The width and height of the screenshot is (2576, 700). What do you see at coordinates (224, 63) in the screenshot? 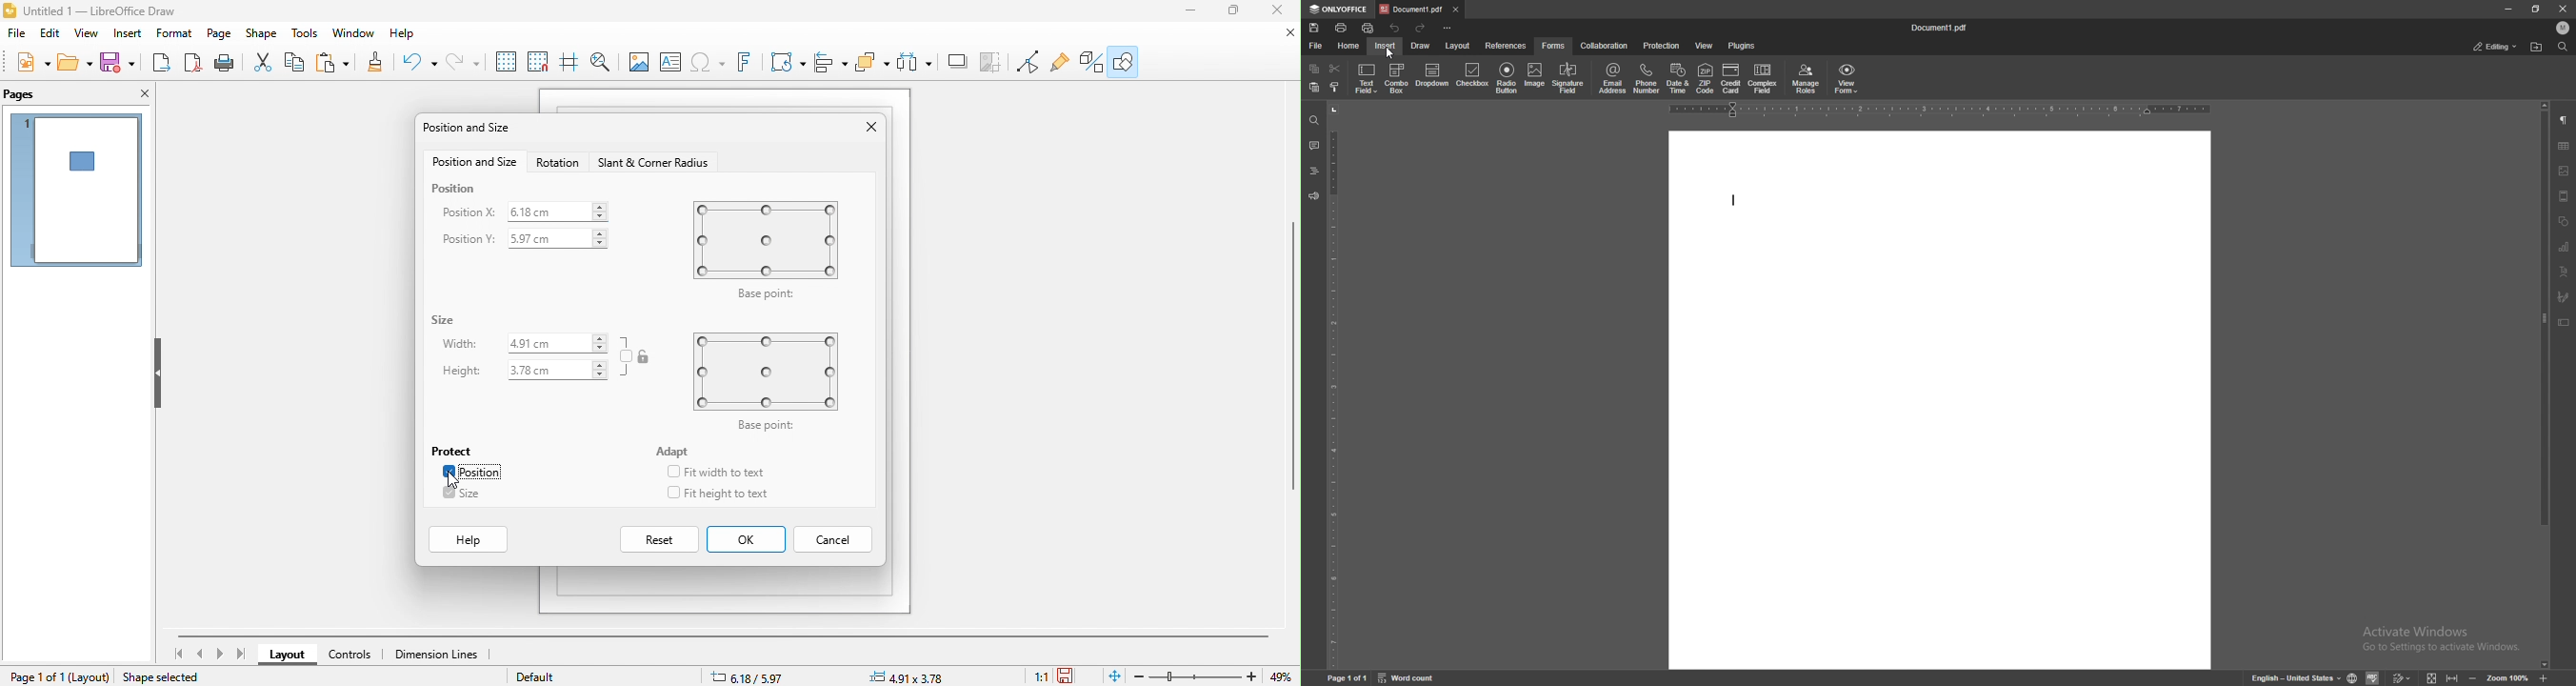
I see `print` at bounding box center [224, 63].